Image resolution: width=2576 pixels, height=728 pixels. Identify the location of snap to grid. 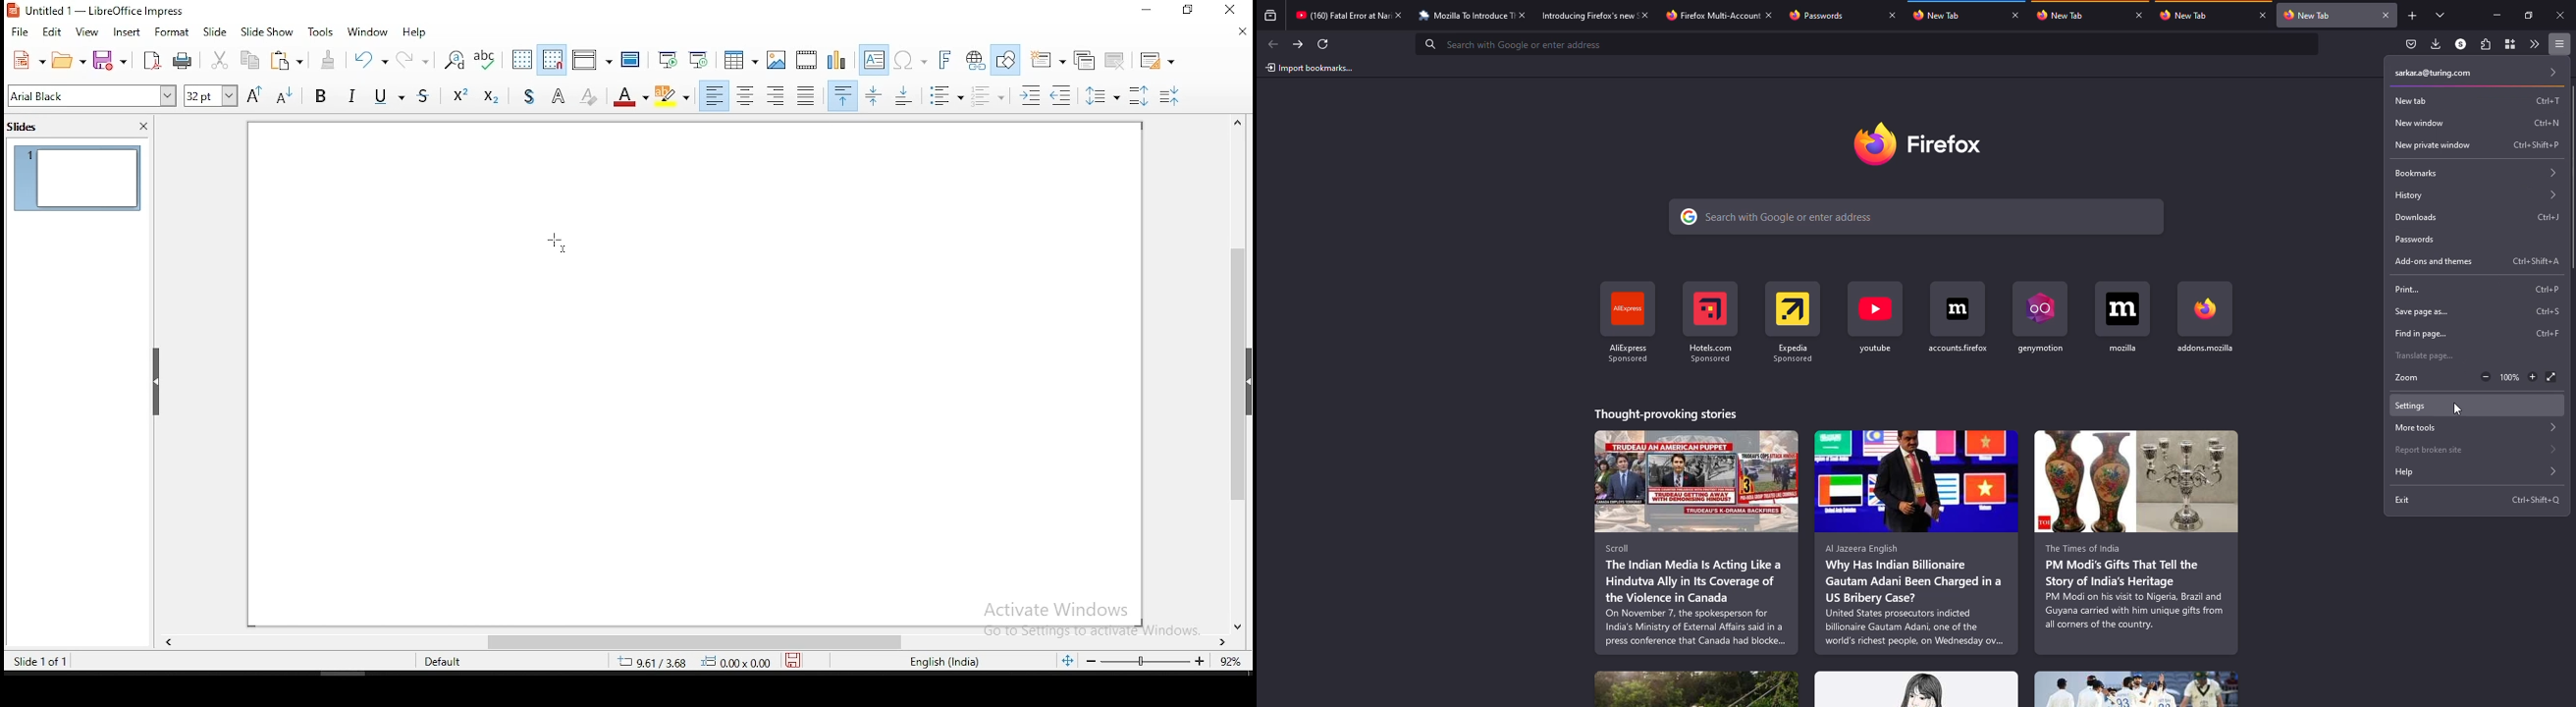
(553, 58).